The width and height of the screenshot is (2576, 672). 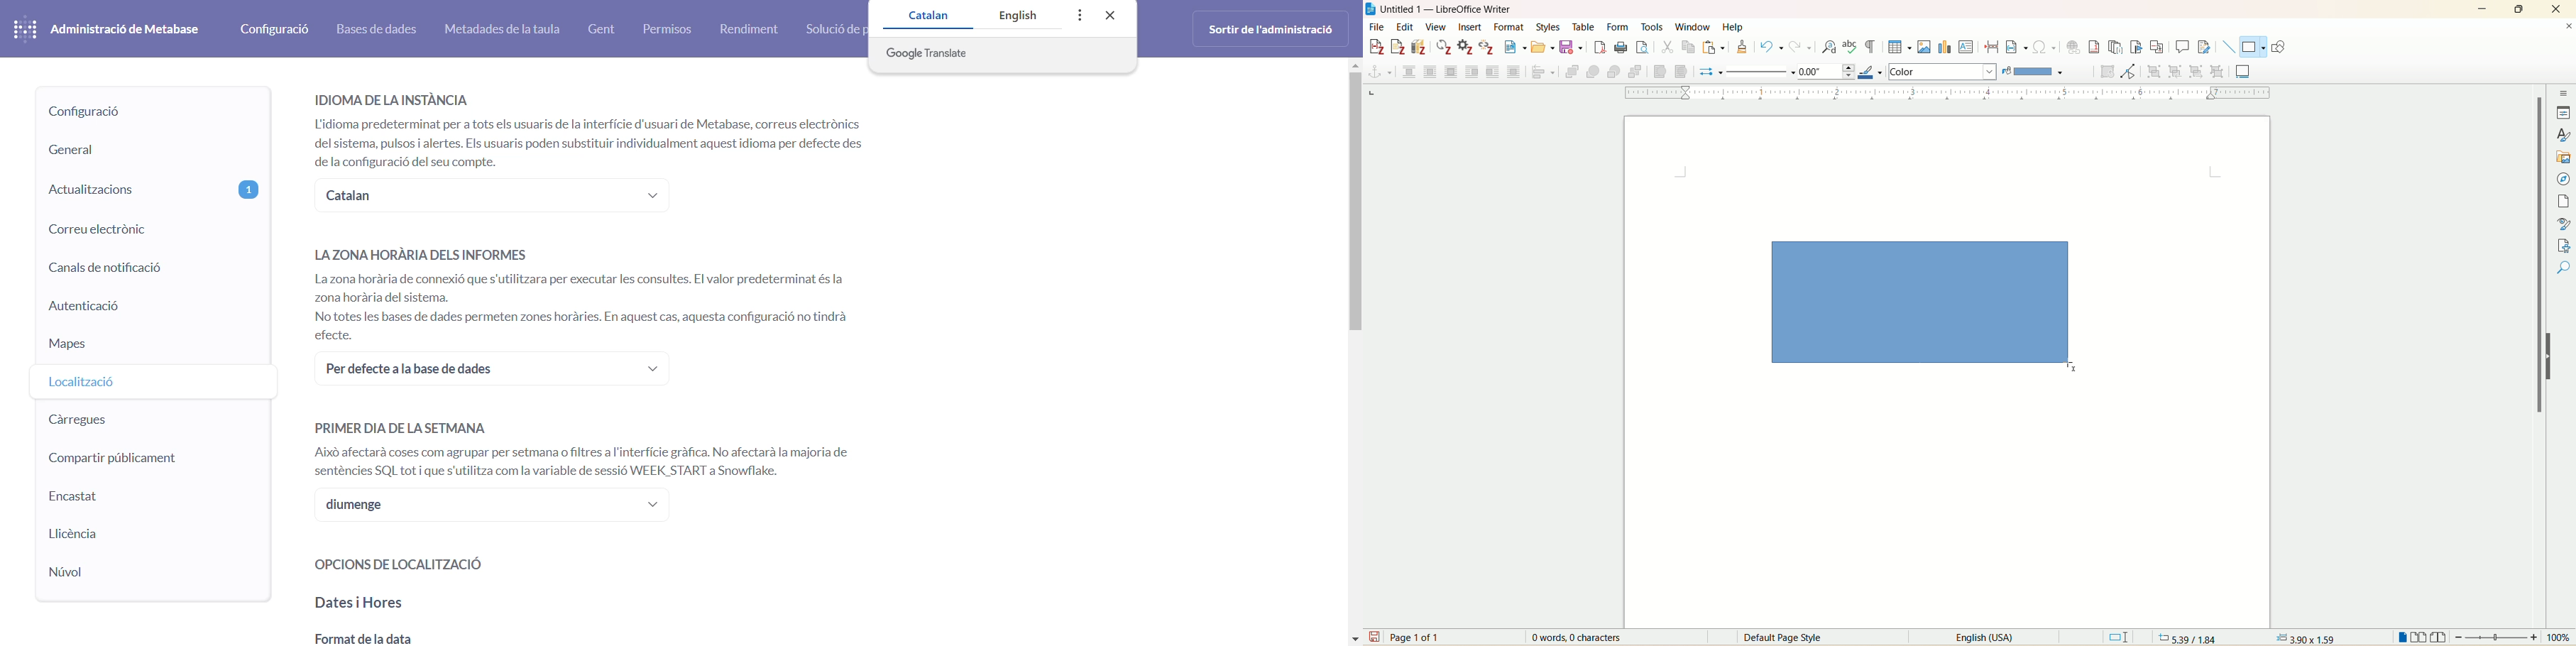 I want to click on print, so click(x=1621, y=47).